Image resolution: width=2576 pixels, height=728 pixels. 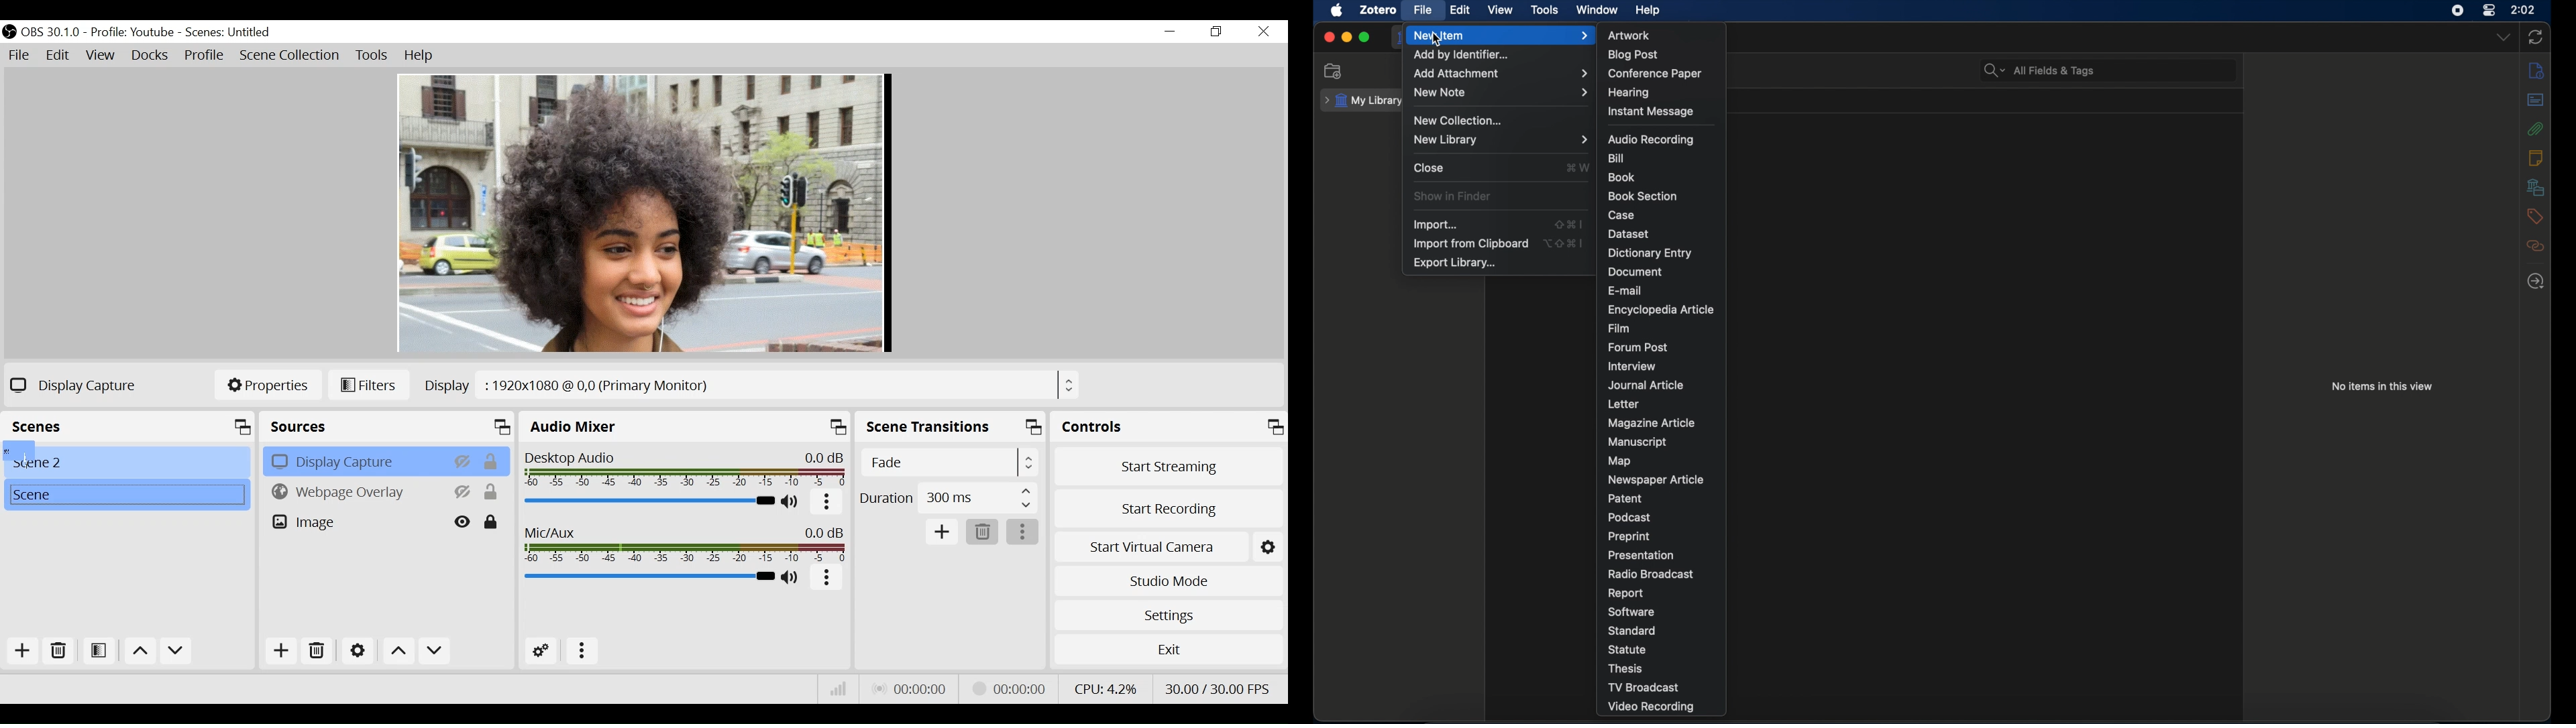 What do you see at coordinates (355, 461) in the screenshot?
I see `Display Capture` at bounding box center [355, 461].